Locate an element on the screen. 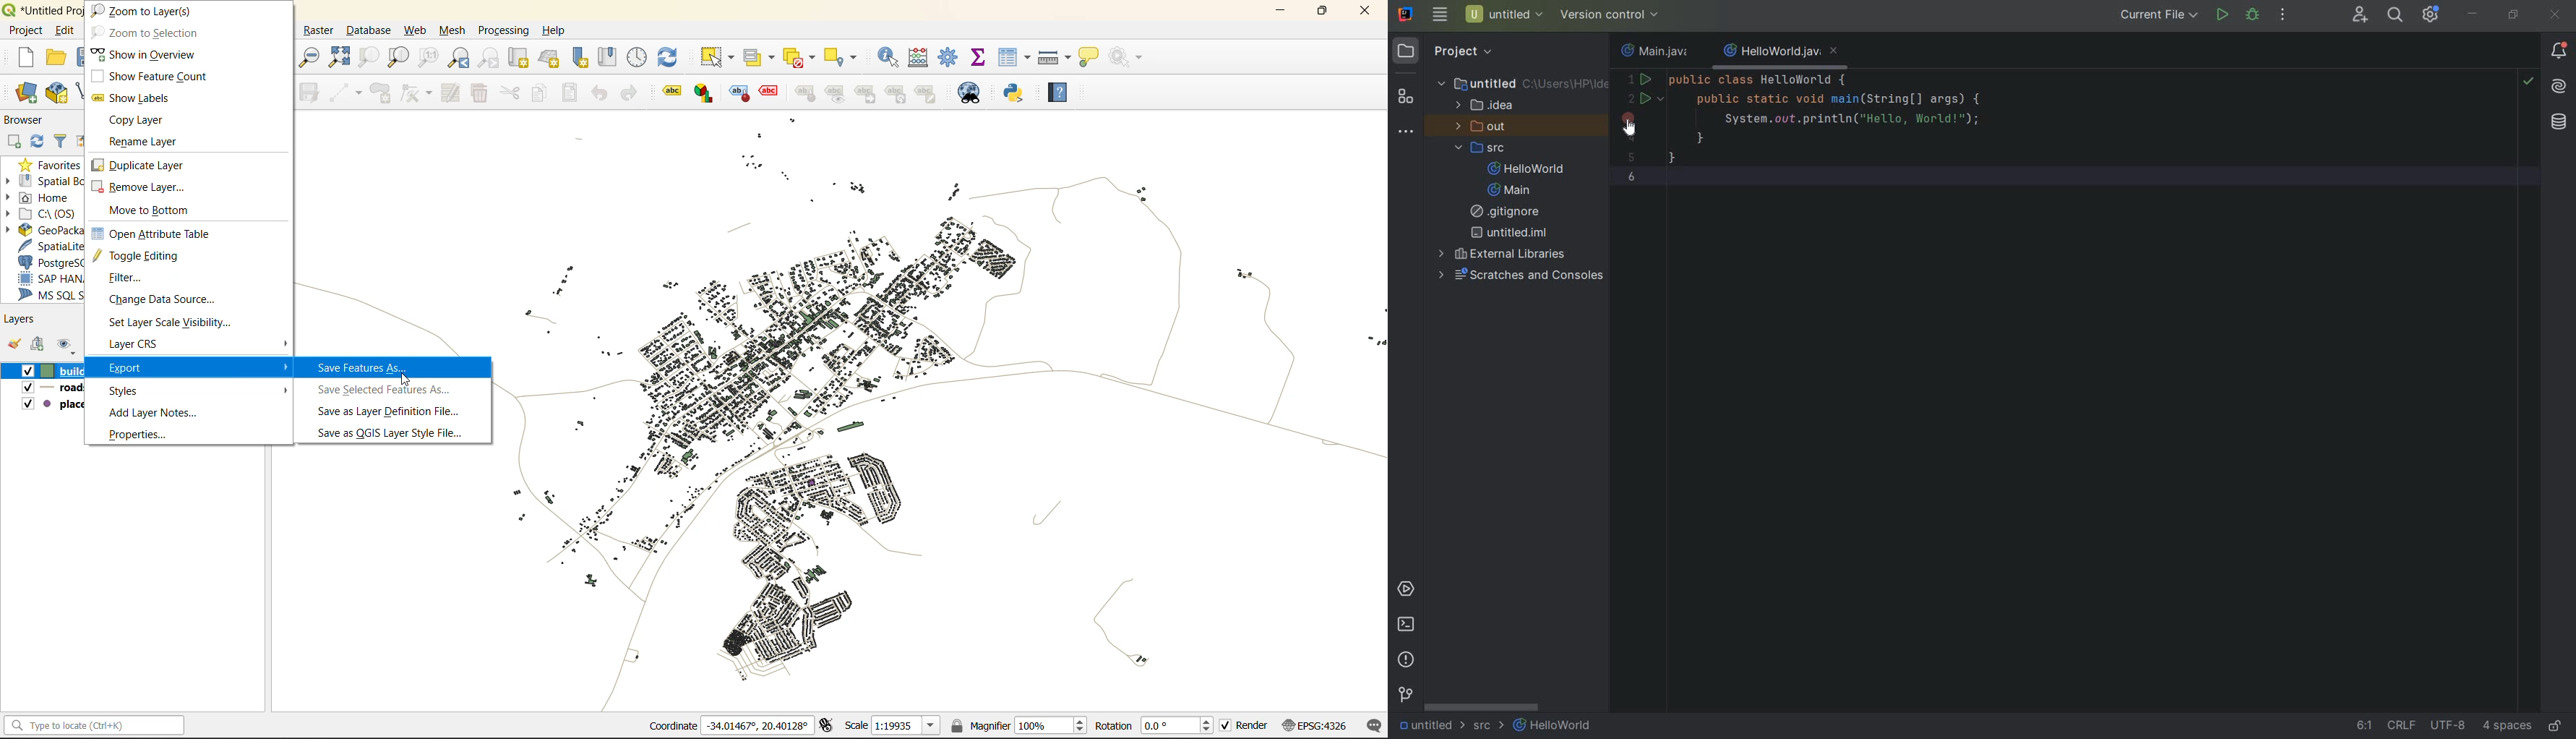 Image resolution: width=2576 pixels, height=756 pixels. deselect value is located at coordinates (802, 58).